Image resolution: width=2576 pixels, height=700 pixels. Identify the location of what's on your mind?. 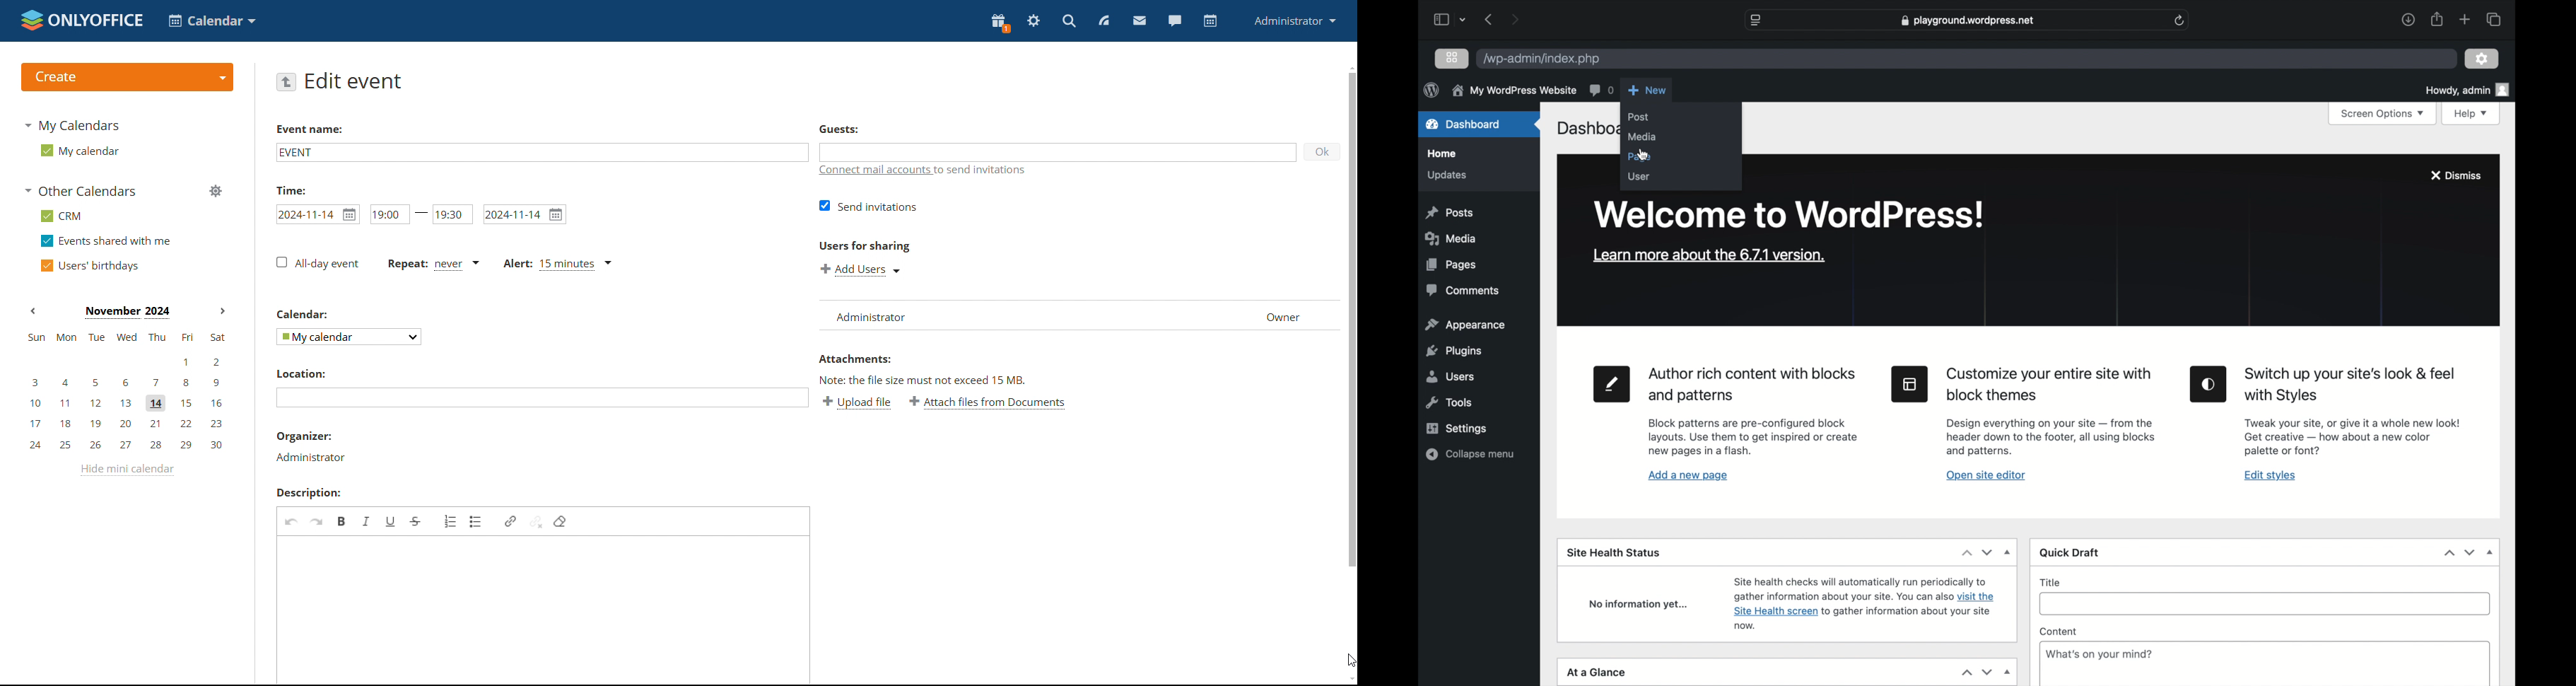
(2099, 654).